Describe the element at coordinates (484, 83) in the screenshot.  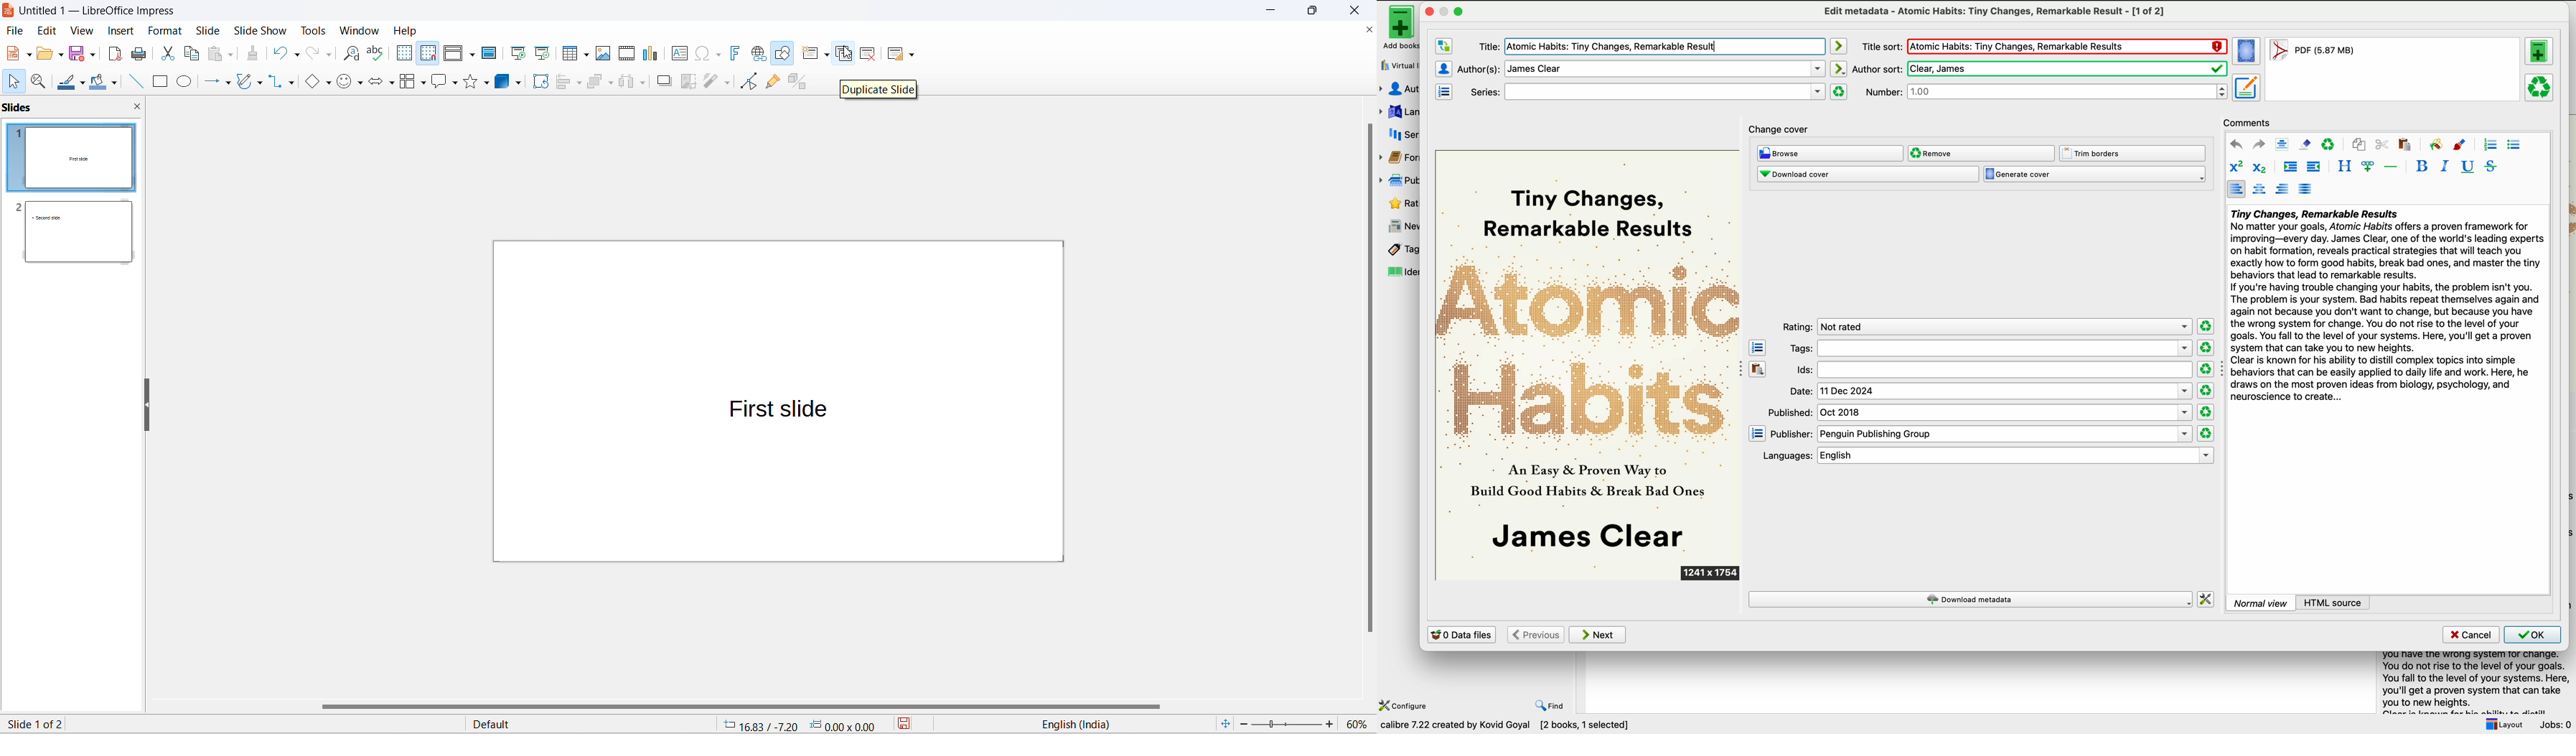
I see `star options` at that location.